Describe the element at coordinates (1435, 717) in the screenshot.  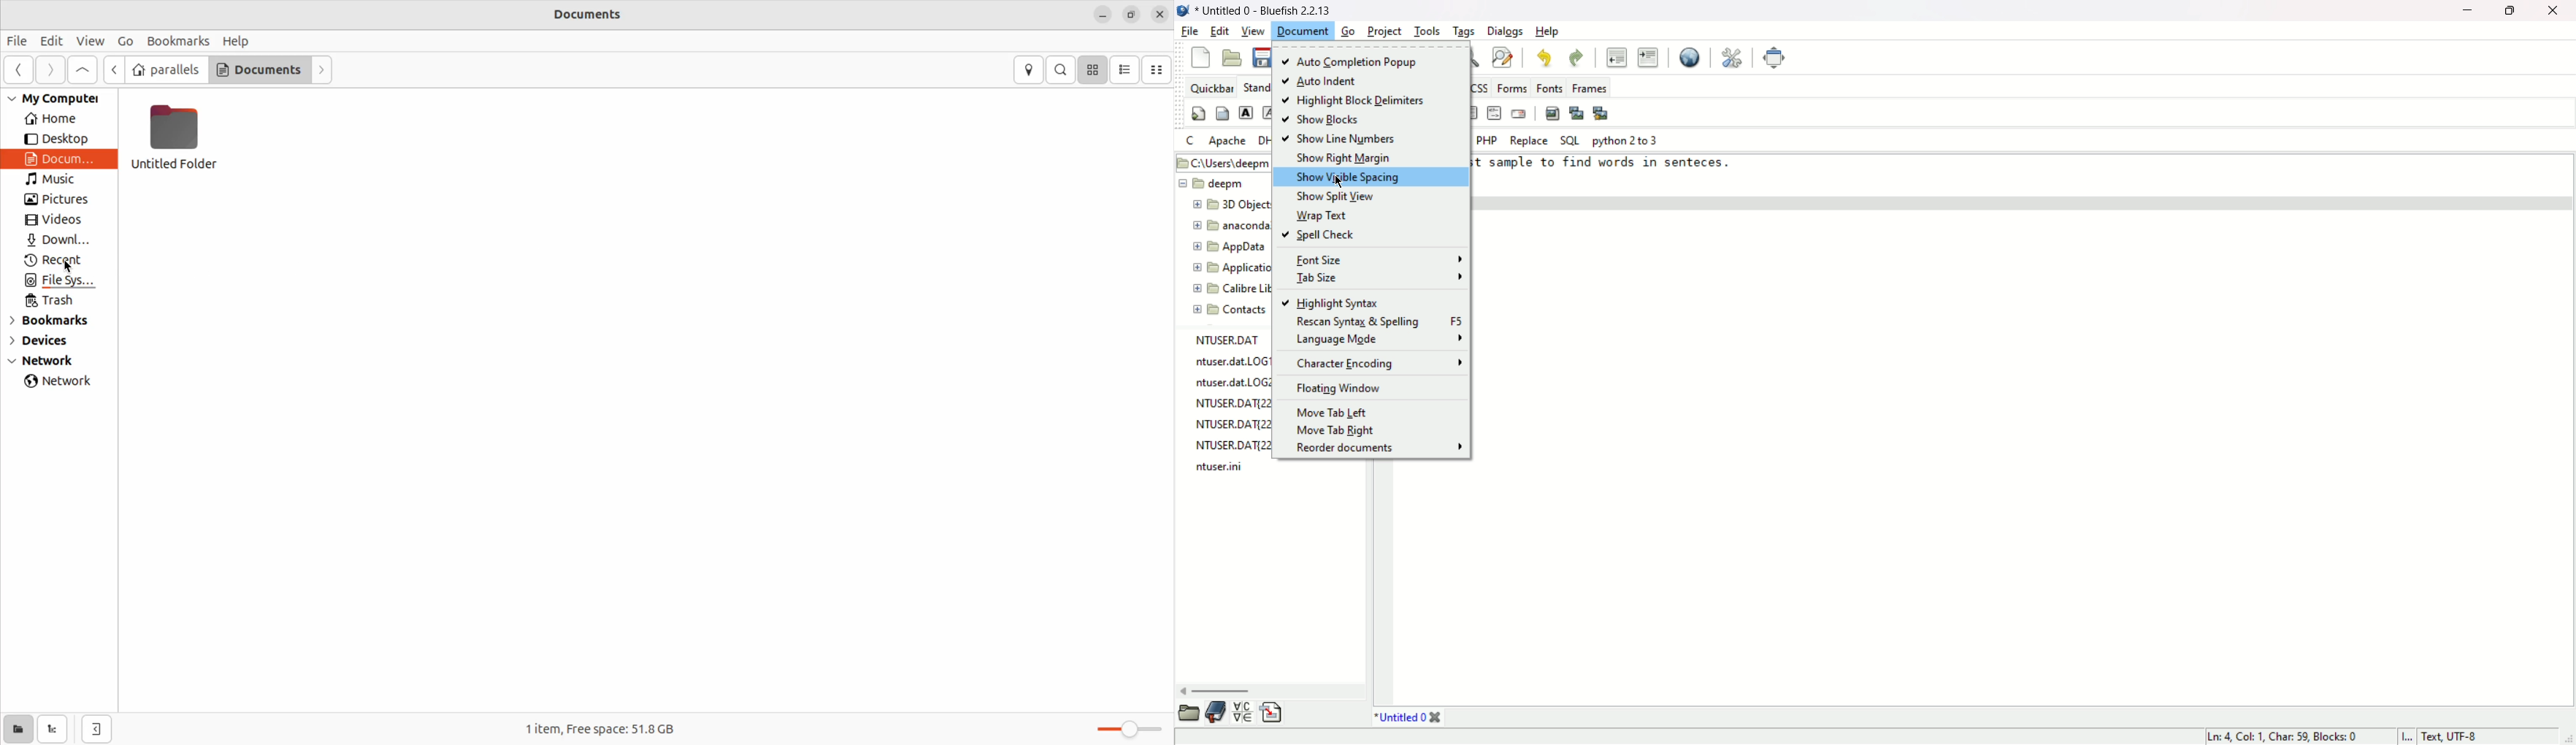
I see `Close tab` at that location.